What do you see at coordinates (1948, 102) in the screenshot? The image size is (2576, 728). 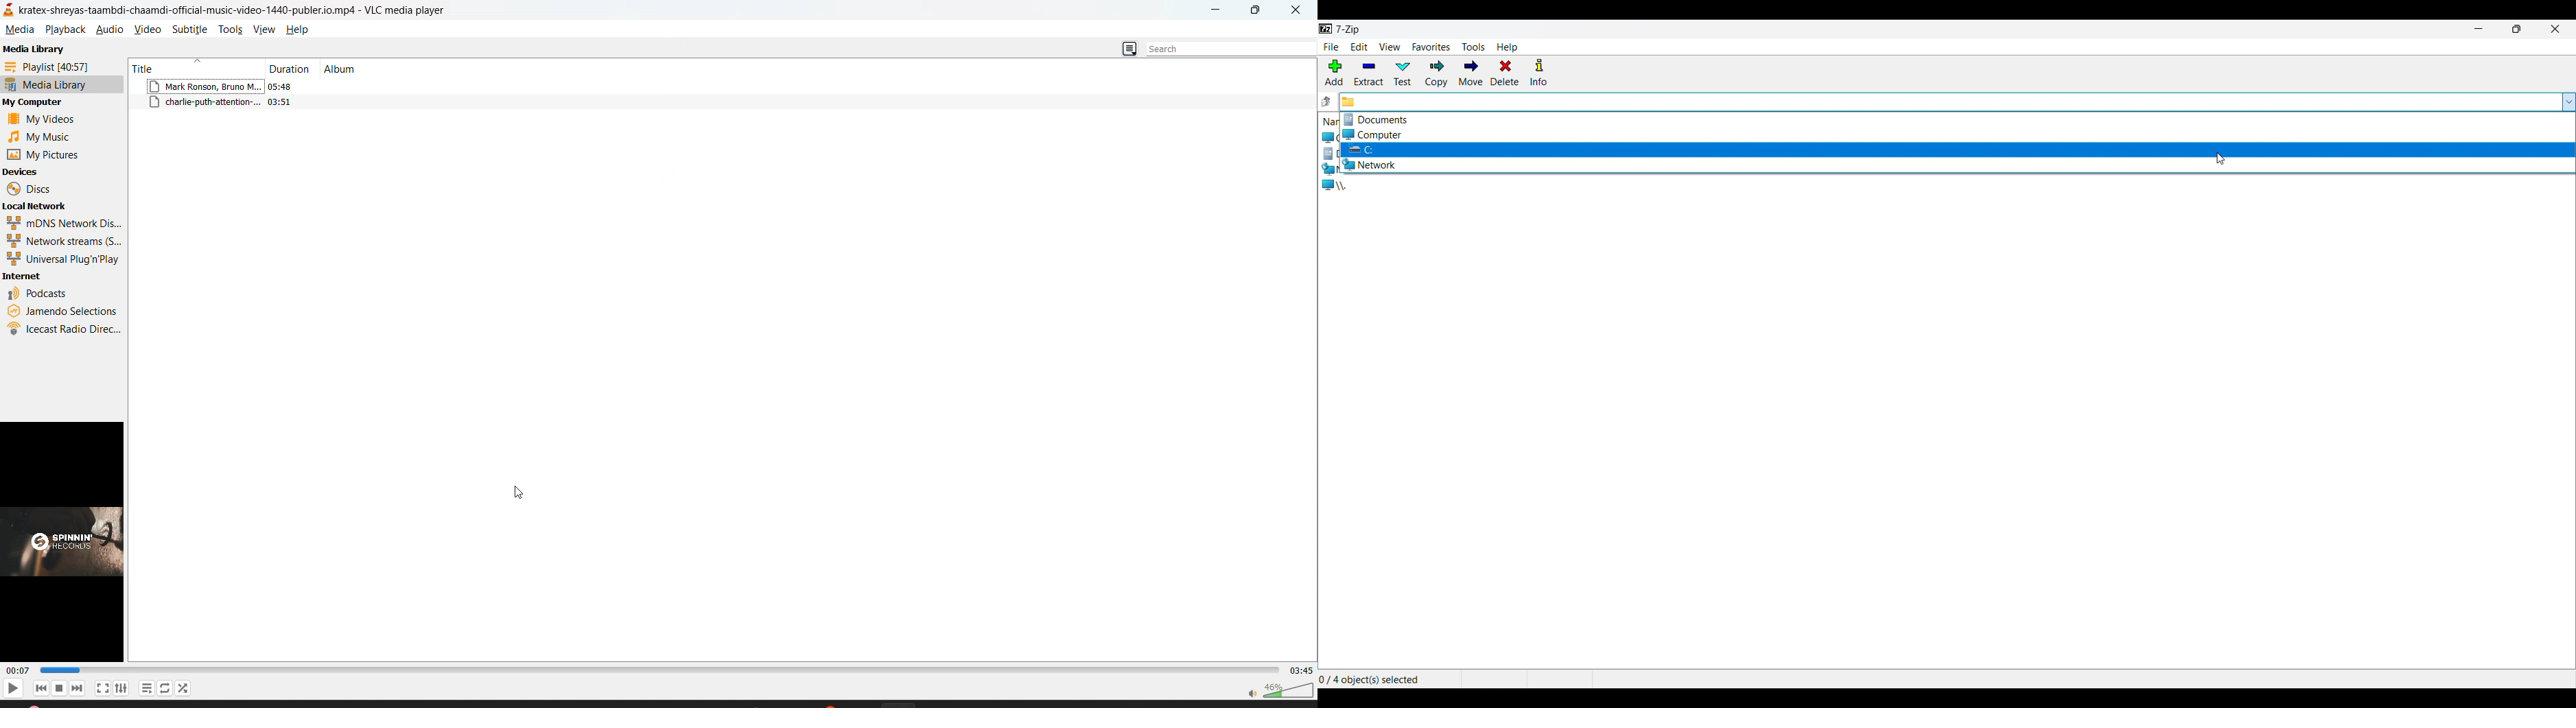 I see `Click to input folder location ` at bounding box center [1948, 102].